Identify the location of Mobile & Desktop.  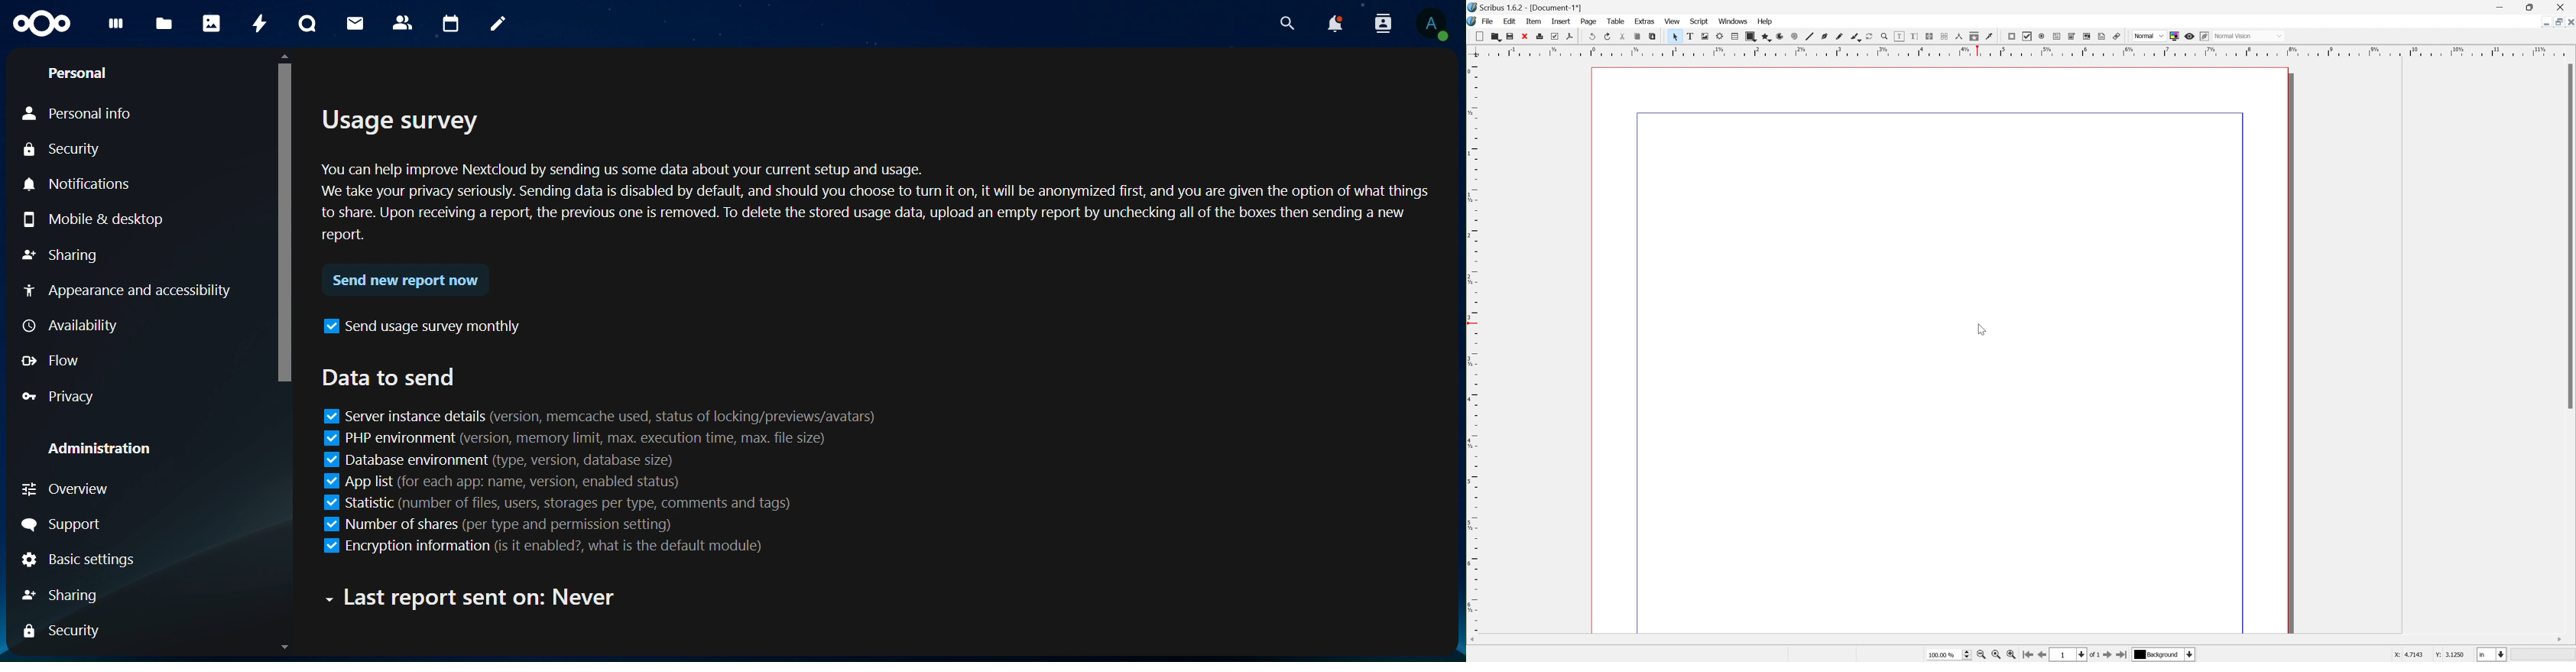
(90, 220).